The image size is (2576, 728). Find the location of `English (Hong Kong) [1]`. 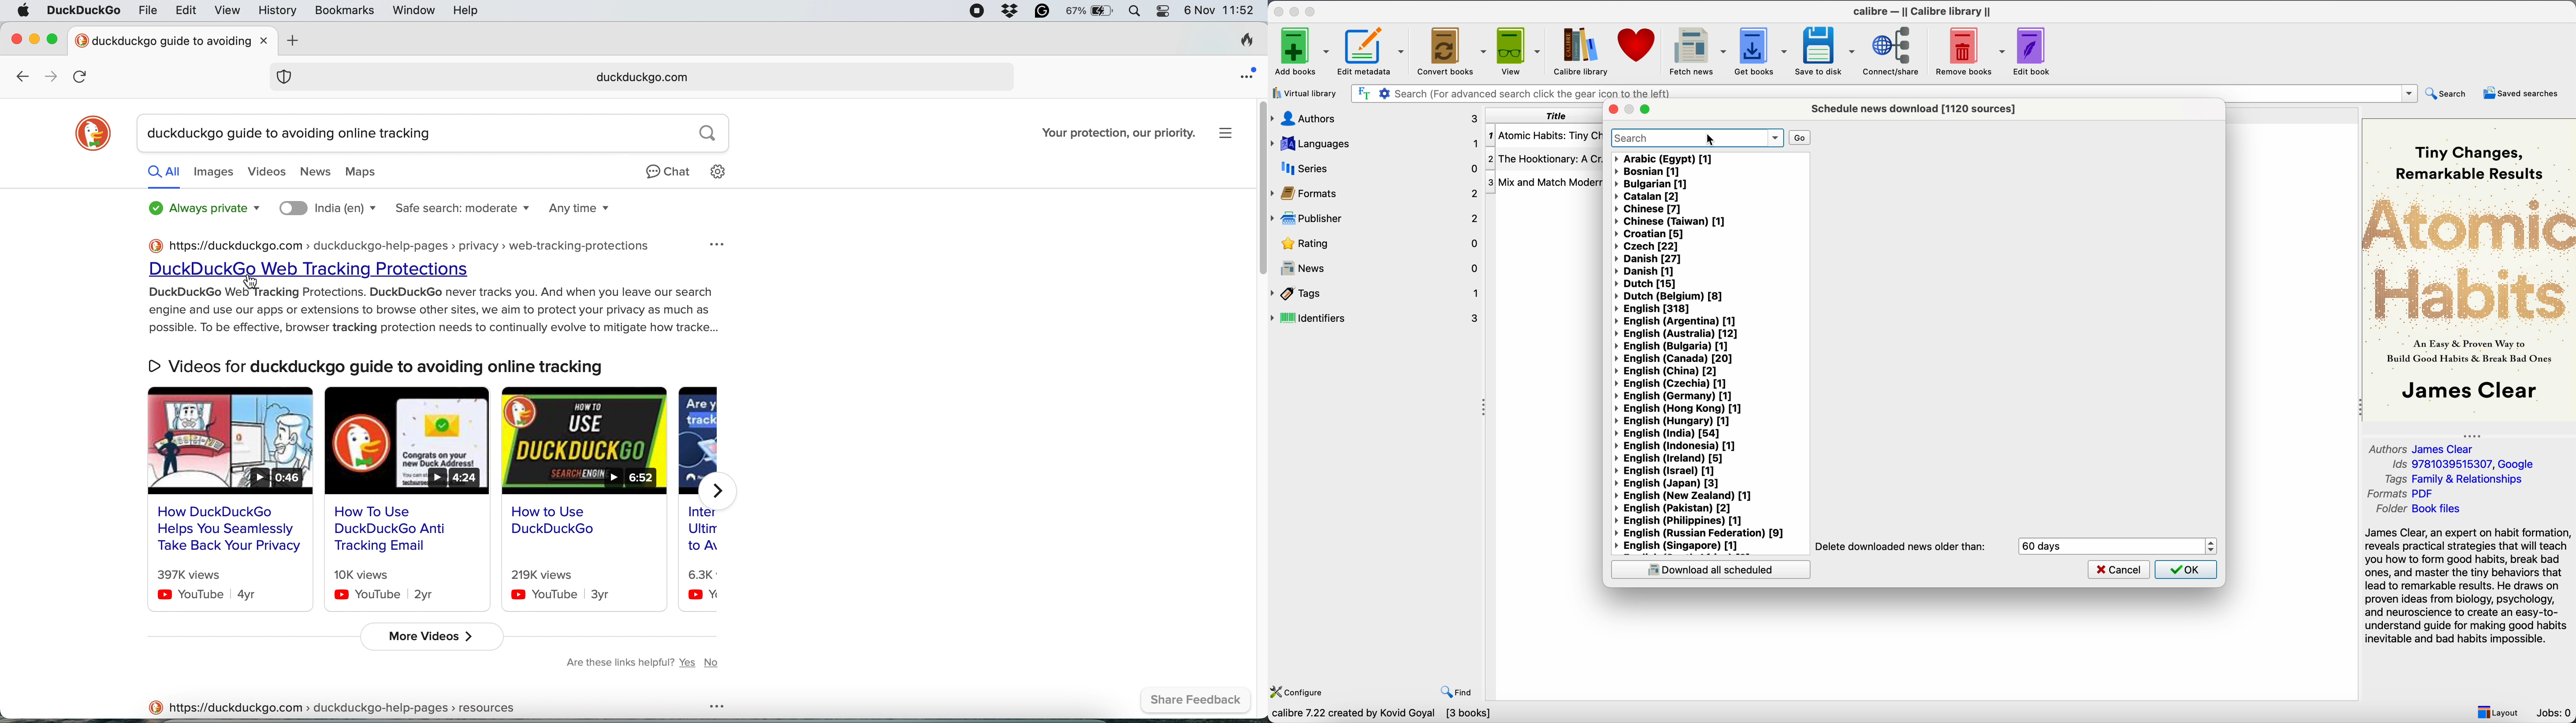

English (Hong Kong) [1] is located at coordinates (1679, 409).